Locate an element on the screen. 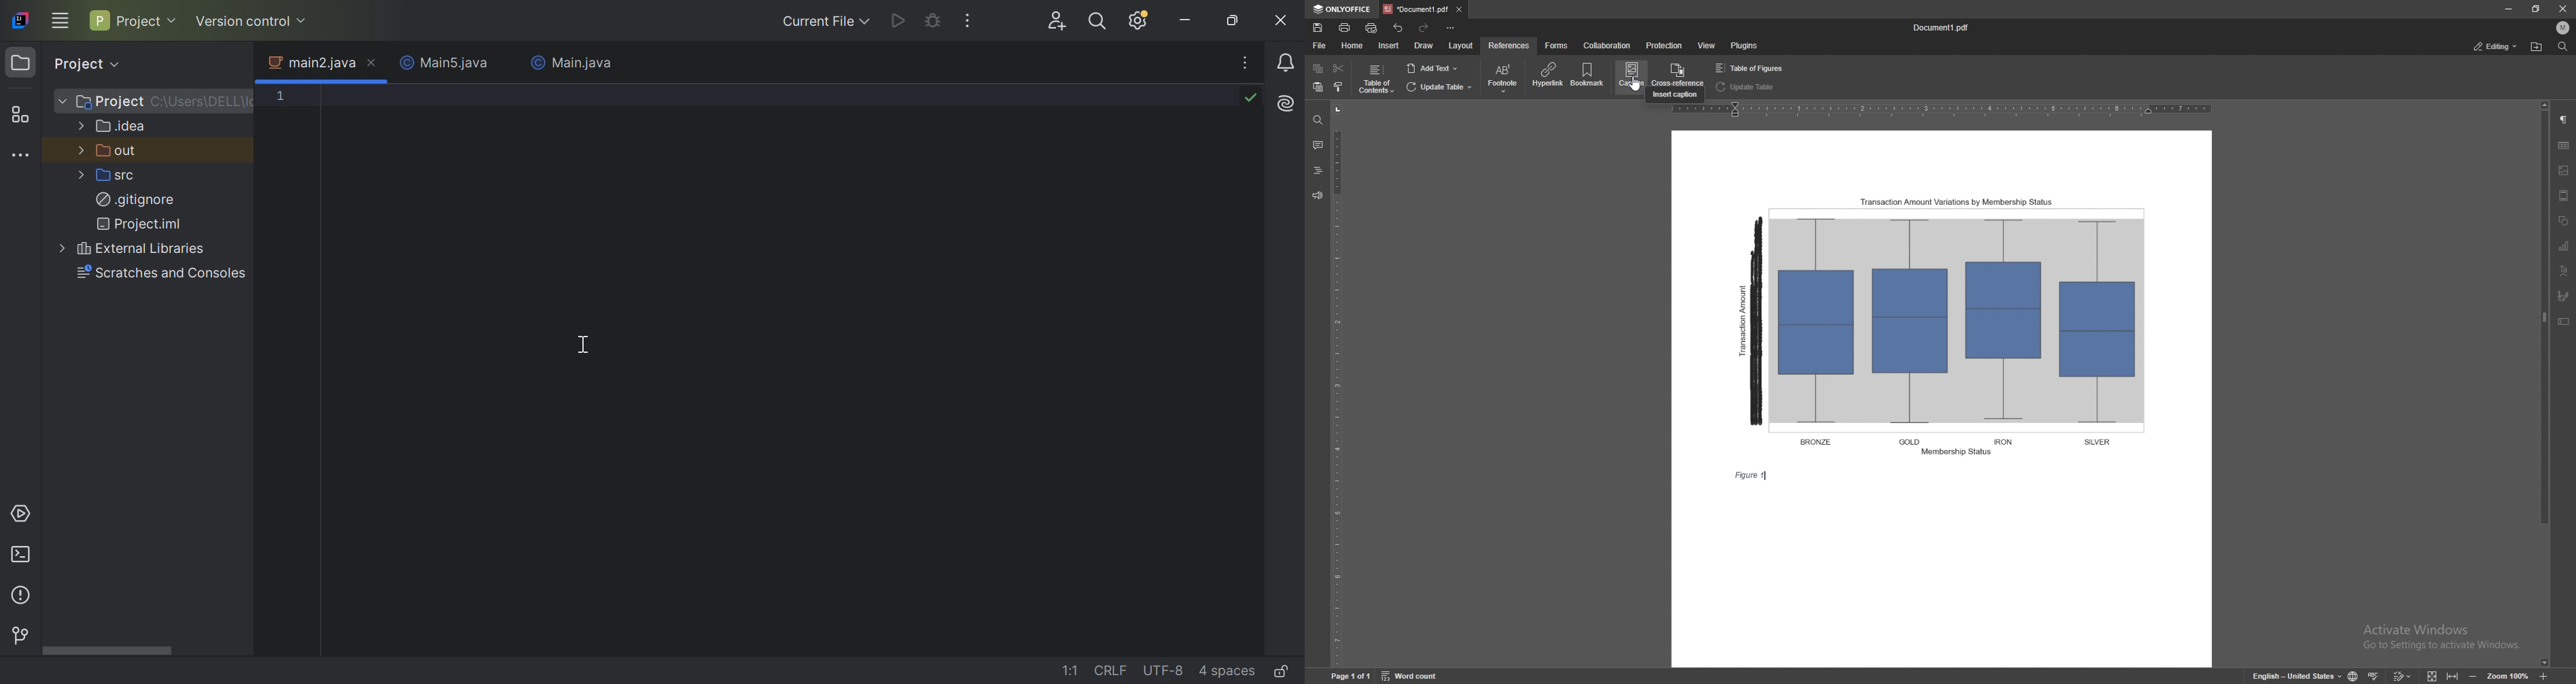  caption is located at coordinates (1631, 76).